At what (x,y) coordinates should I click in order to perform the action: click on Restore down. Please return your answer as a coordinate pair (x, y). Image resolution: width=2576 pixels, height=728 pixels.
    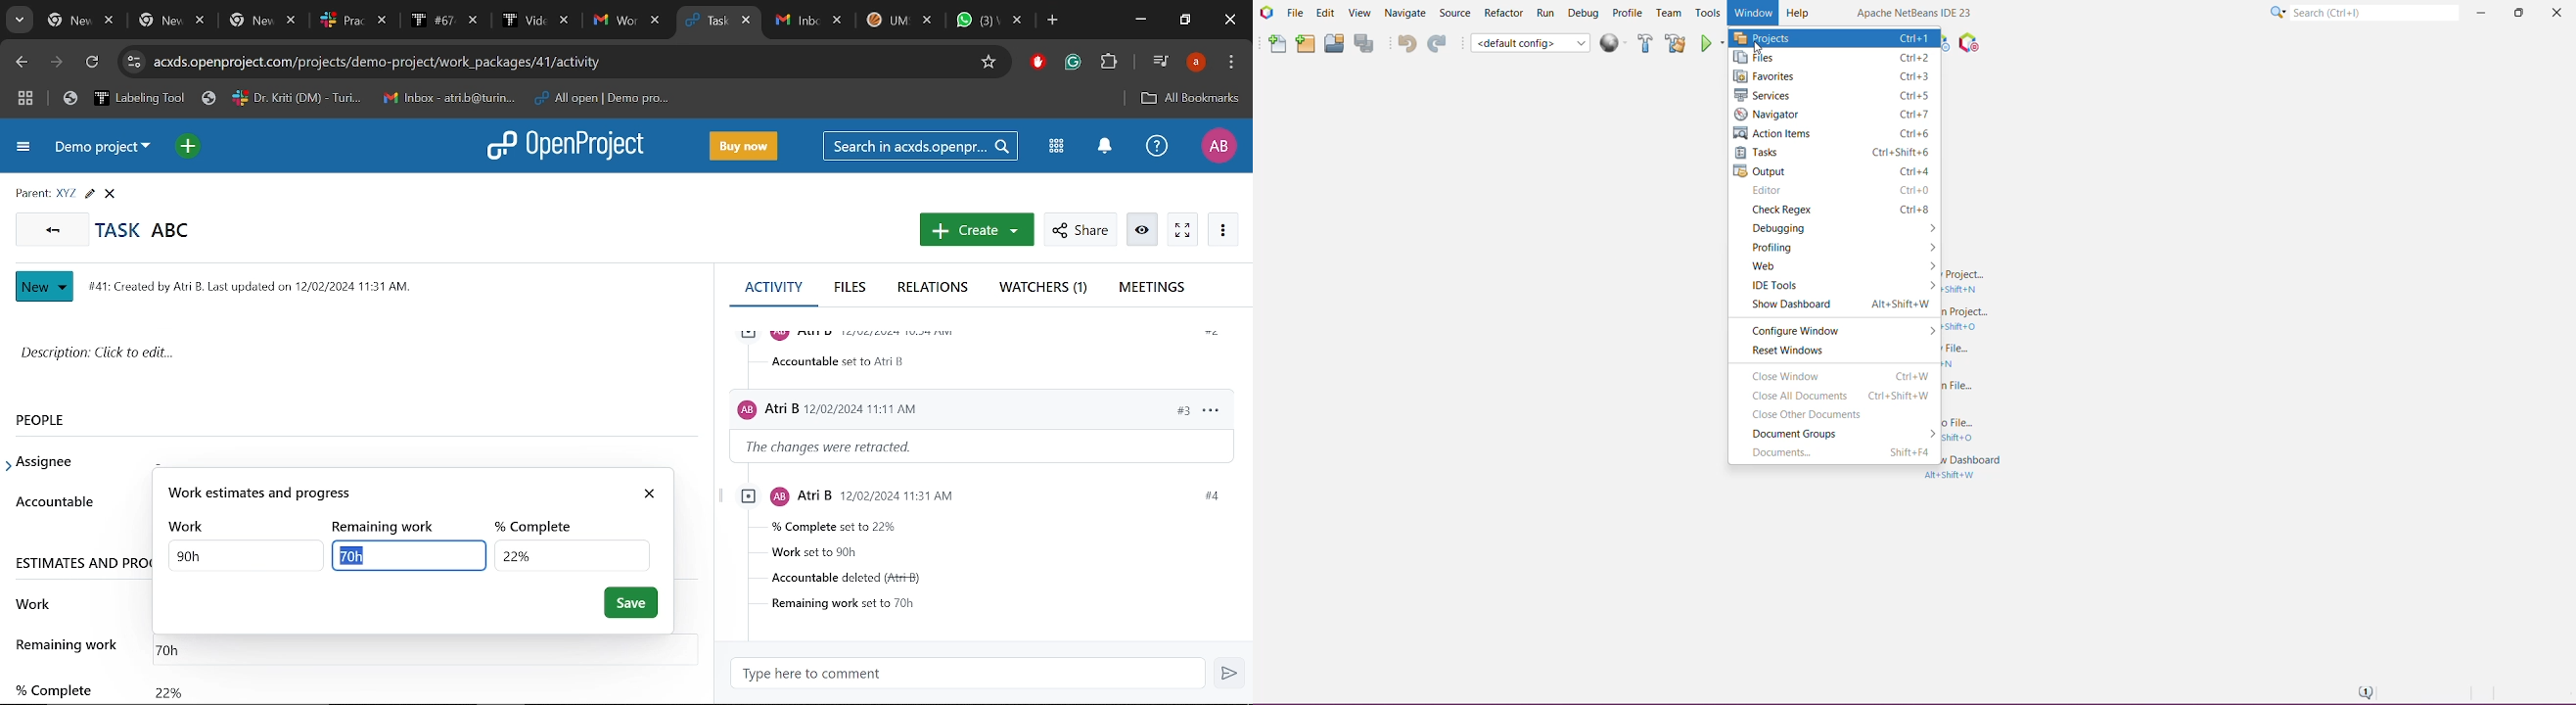
    Looking at the image, I should click on (1186, 22).